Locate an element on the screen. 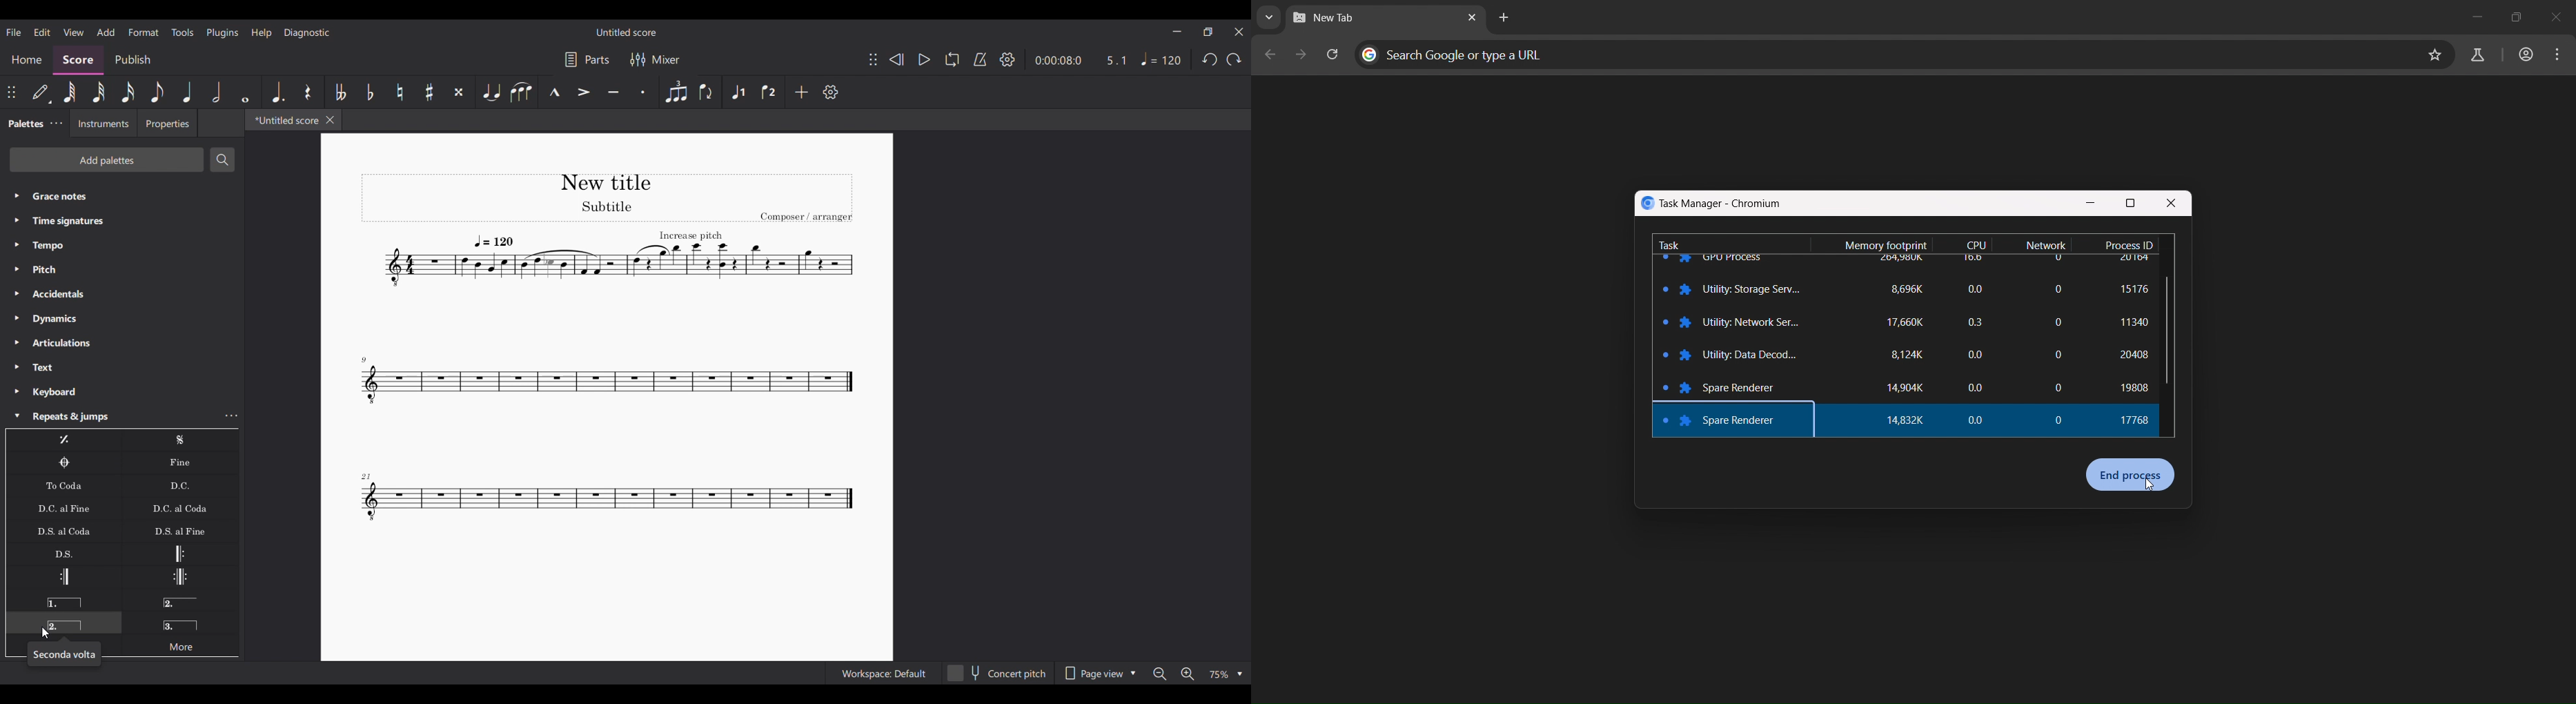 The width and height of the screenshot is (2576, 728). Repeat last measure is located at coordinates (64, 440).